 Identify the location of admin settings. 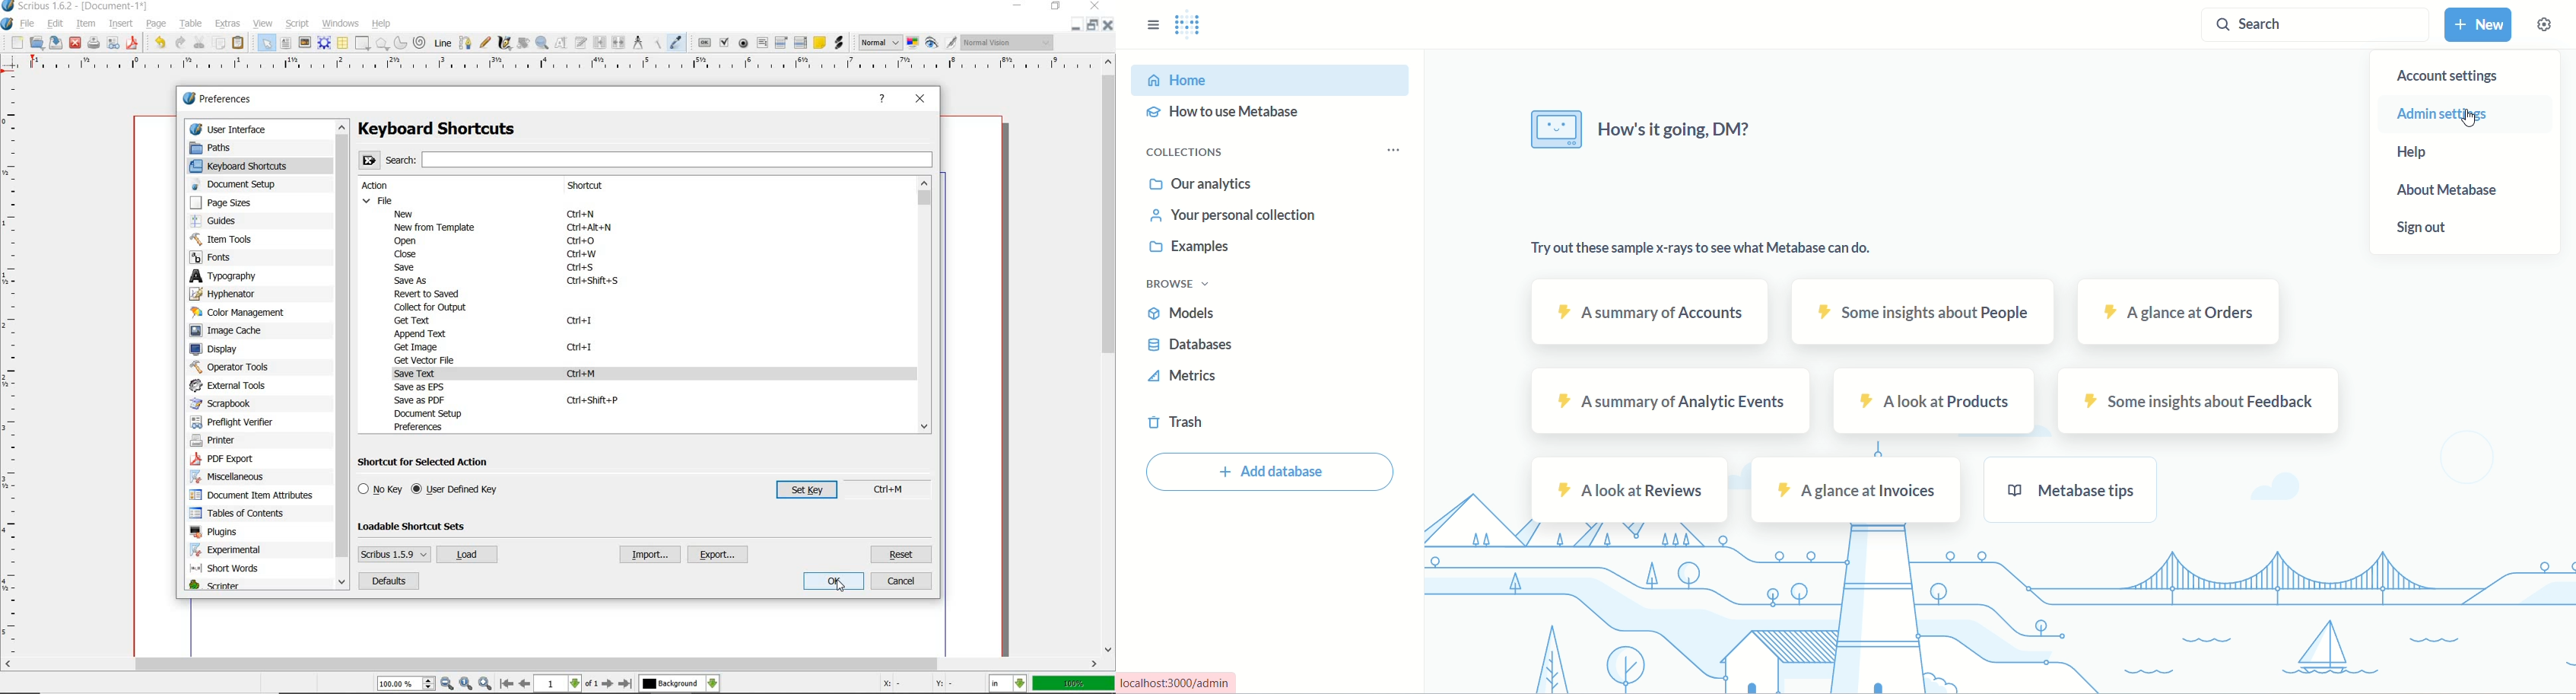
(2445, 114).